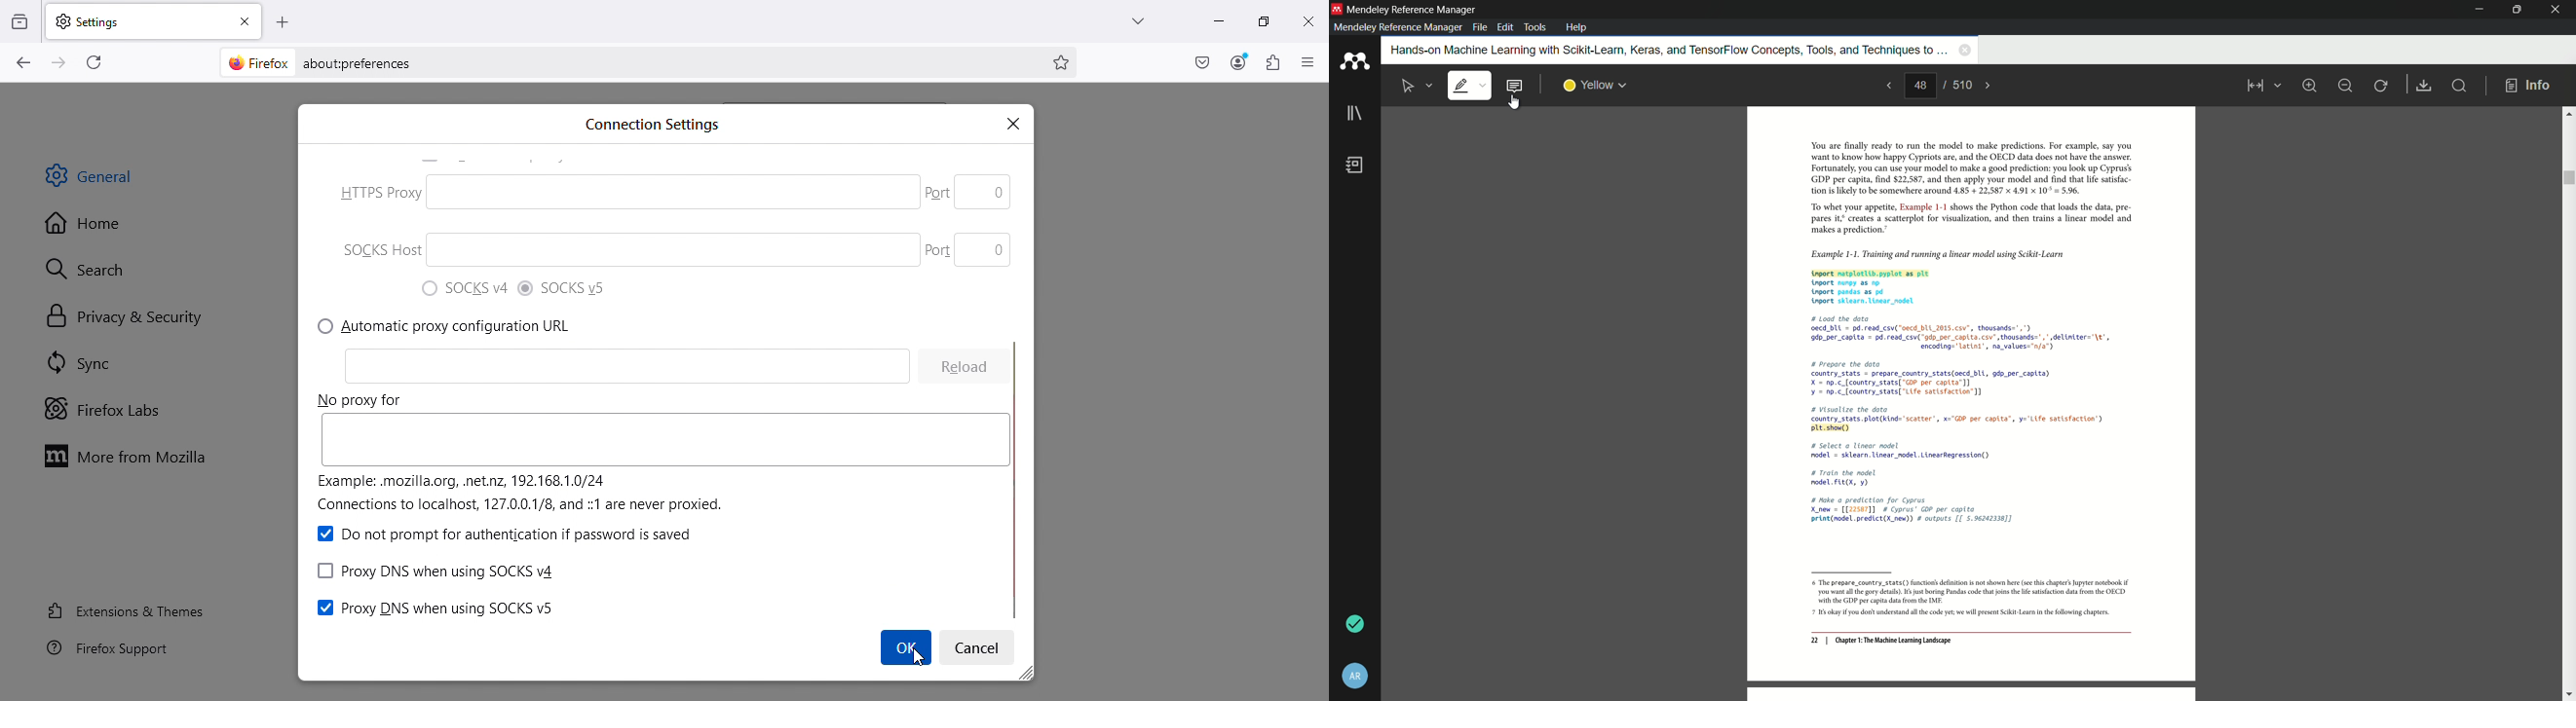 The height and width of the screenshot is (728, 2576). What do you see at coordinates (1964, 422) in the screenshot?
I see `# Load the data

oecd_bUL = pd. read_csv("oecd_bLL 2015.csv”, thousands=",")

9dp_per_captta = pd.read_csv("gdp_per capita. csv’, thousands=",* delintter="\t',
encoding="latini’, na_values="n/a")

# prepare the data

country_stats = prepare_country_stats(aecd bli, gdp_per capita)

X = np.c_[country_stats[ "GOP per captta’]]

¥ = np.c_(country_stats[ "Life satisfaction]

# Visualize the dota

country_stats. plot(kind="scatter, x="G0P per capita”, y='Life satisfaction’)

pt. show()

# select a linear nodel

nodel = sklearn. linear_nodel. LinearRegression()

# Train the model

nodelFLL(X, ¥)

# Nake a prediction for Cyprus

X_new = [[22567]] # Cyprus’ GOP per capita

print(nodel.predict(X new) # outputs [[ 5.96242338]]` at bounding box center [1964, 422].